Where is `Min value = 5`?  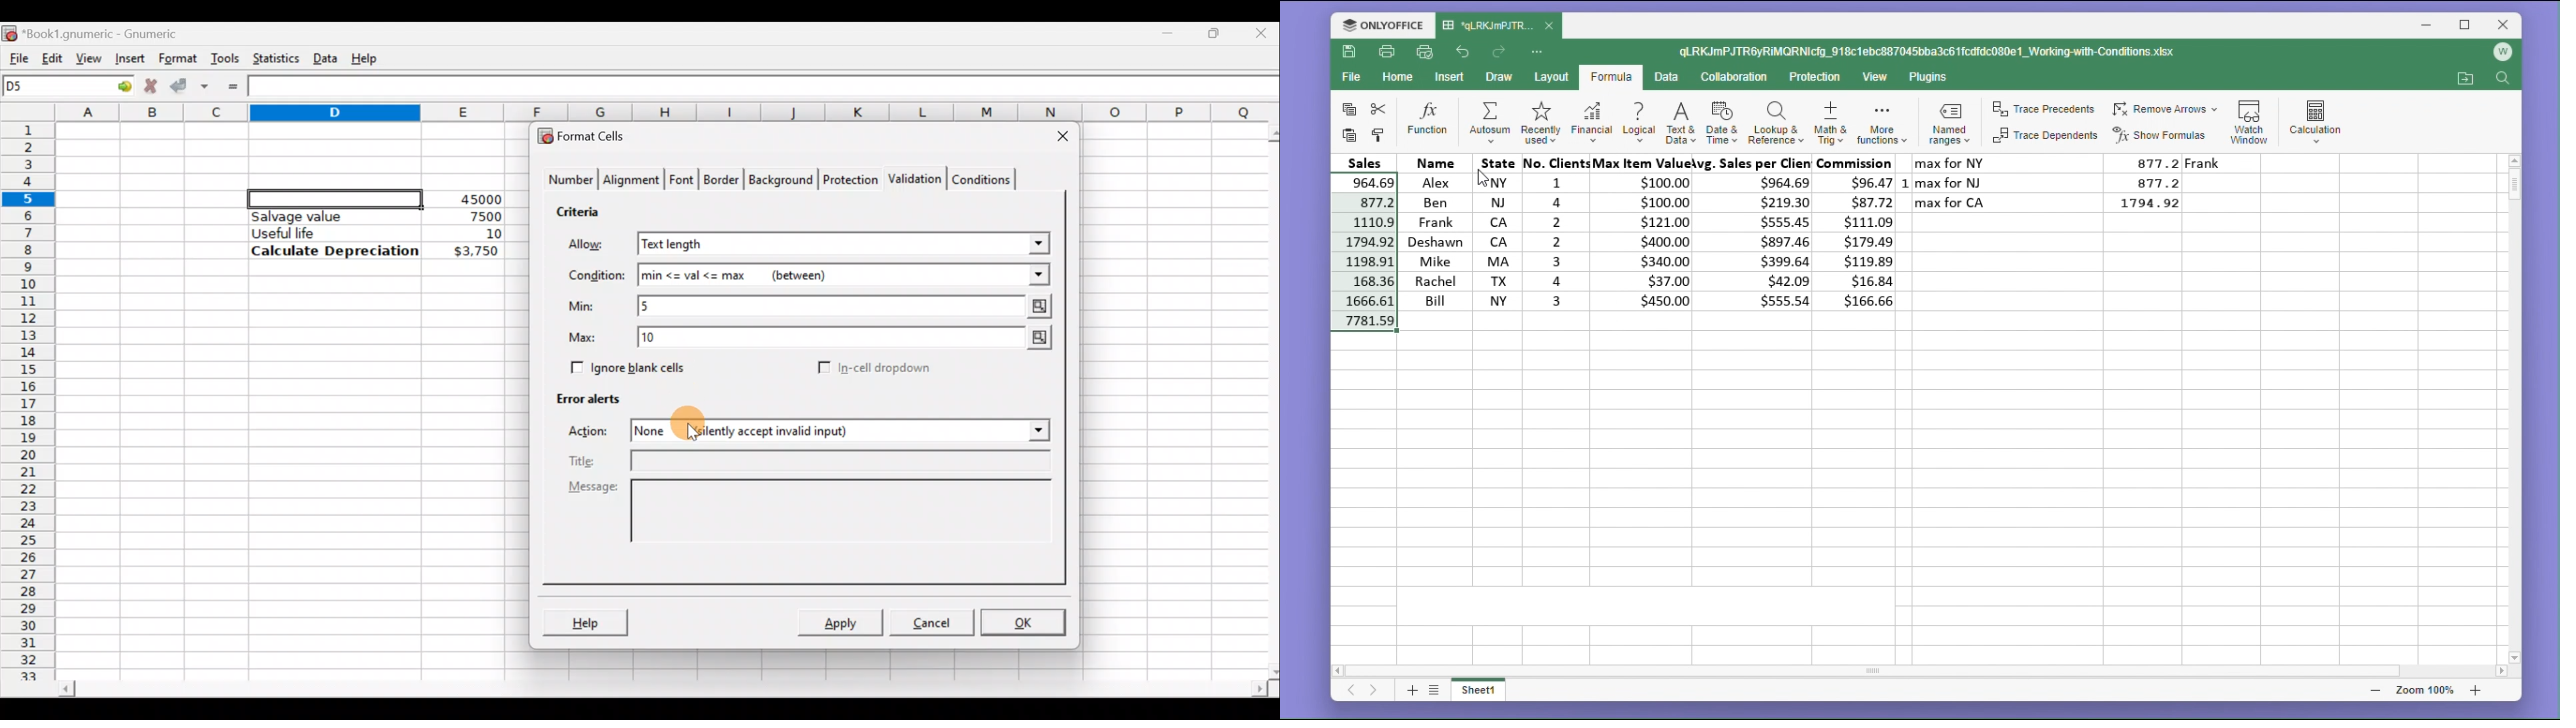 Min value = 5 is located at coordinates (847, 306).